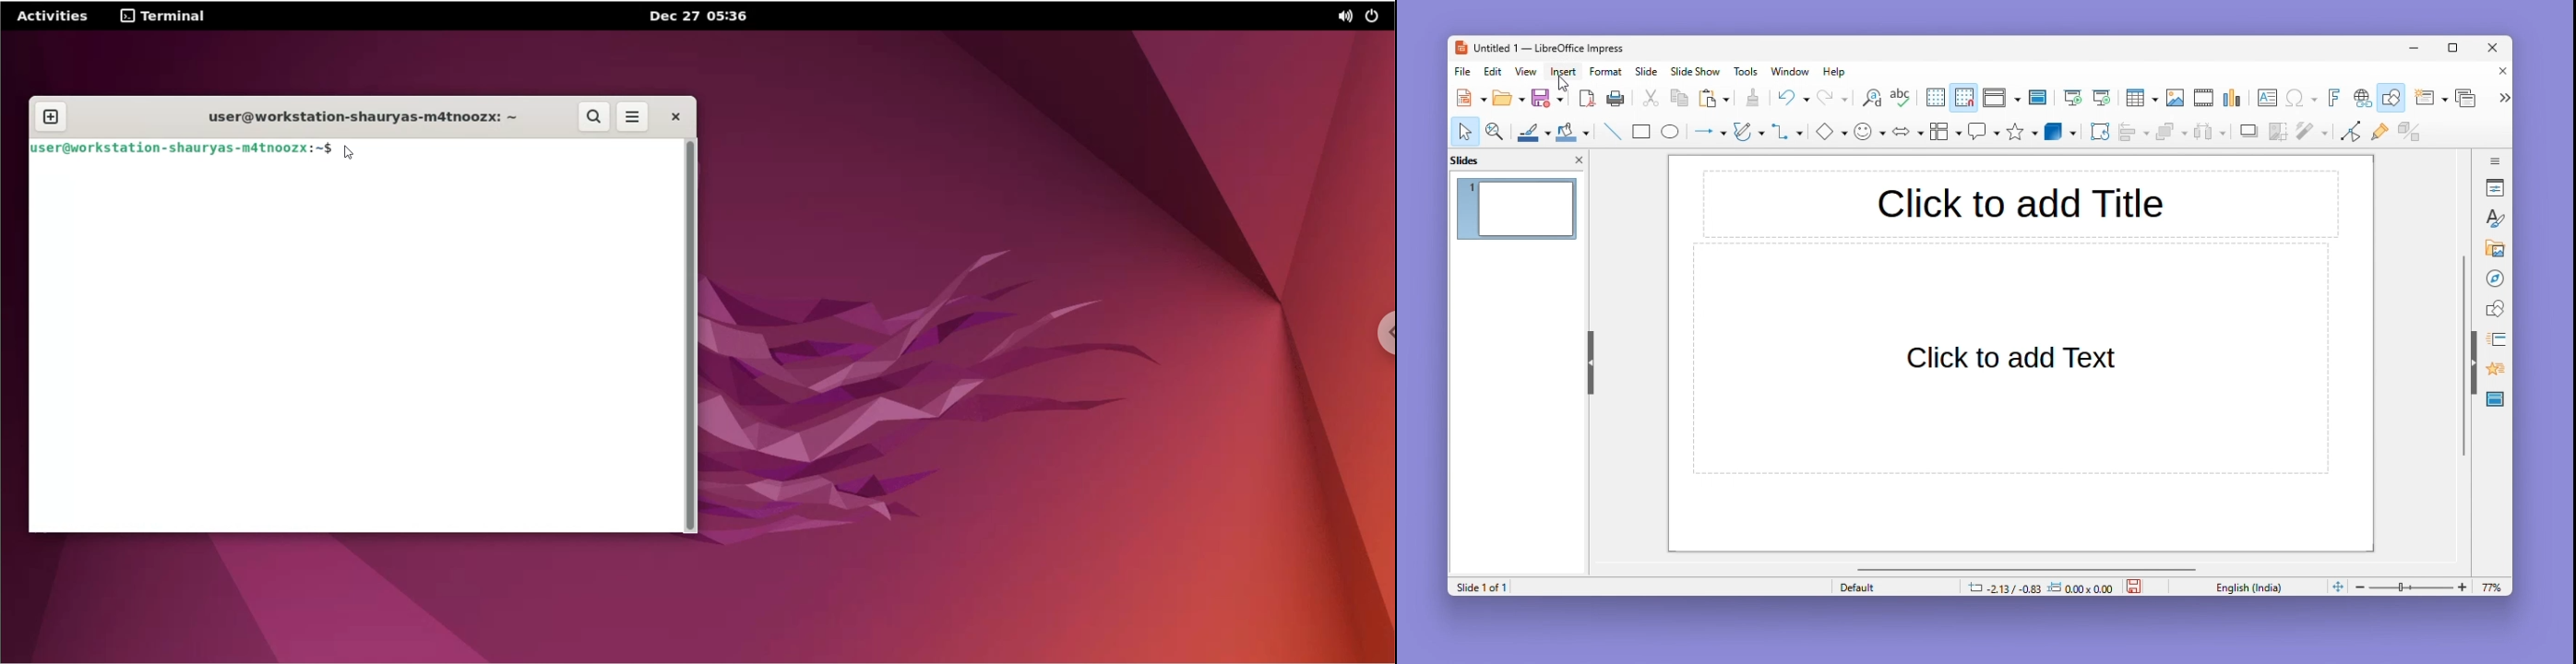 This screenshot has height=672, width=2576. I want to click on Rotate, so click(2098, 131).